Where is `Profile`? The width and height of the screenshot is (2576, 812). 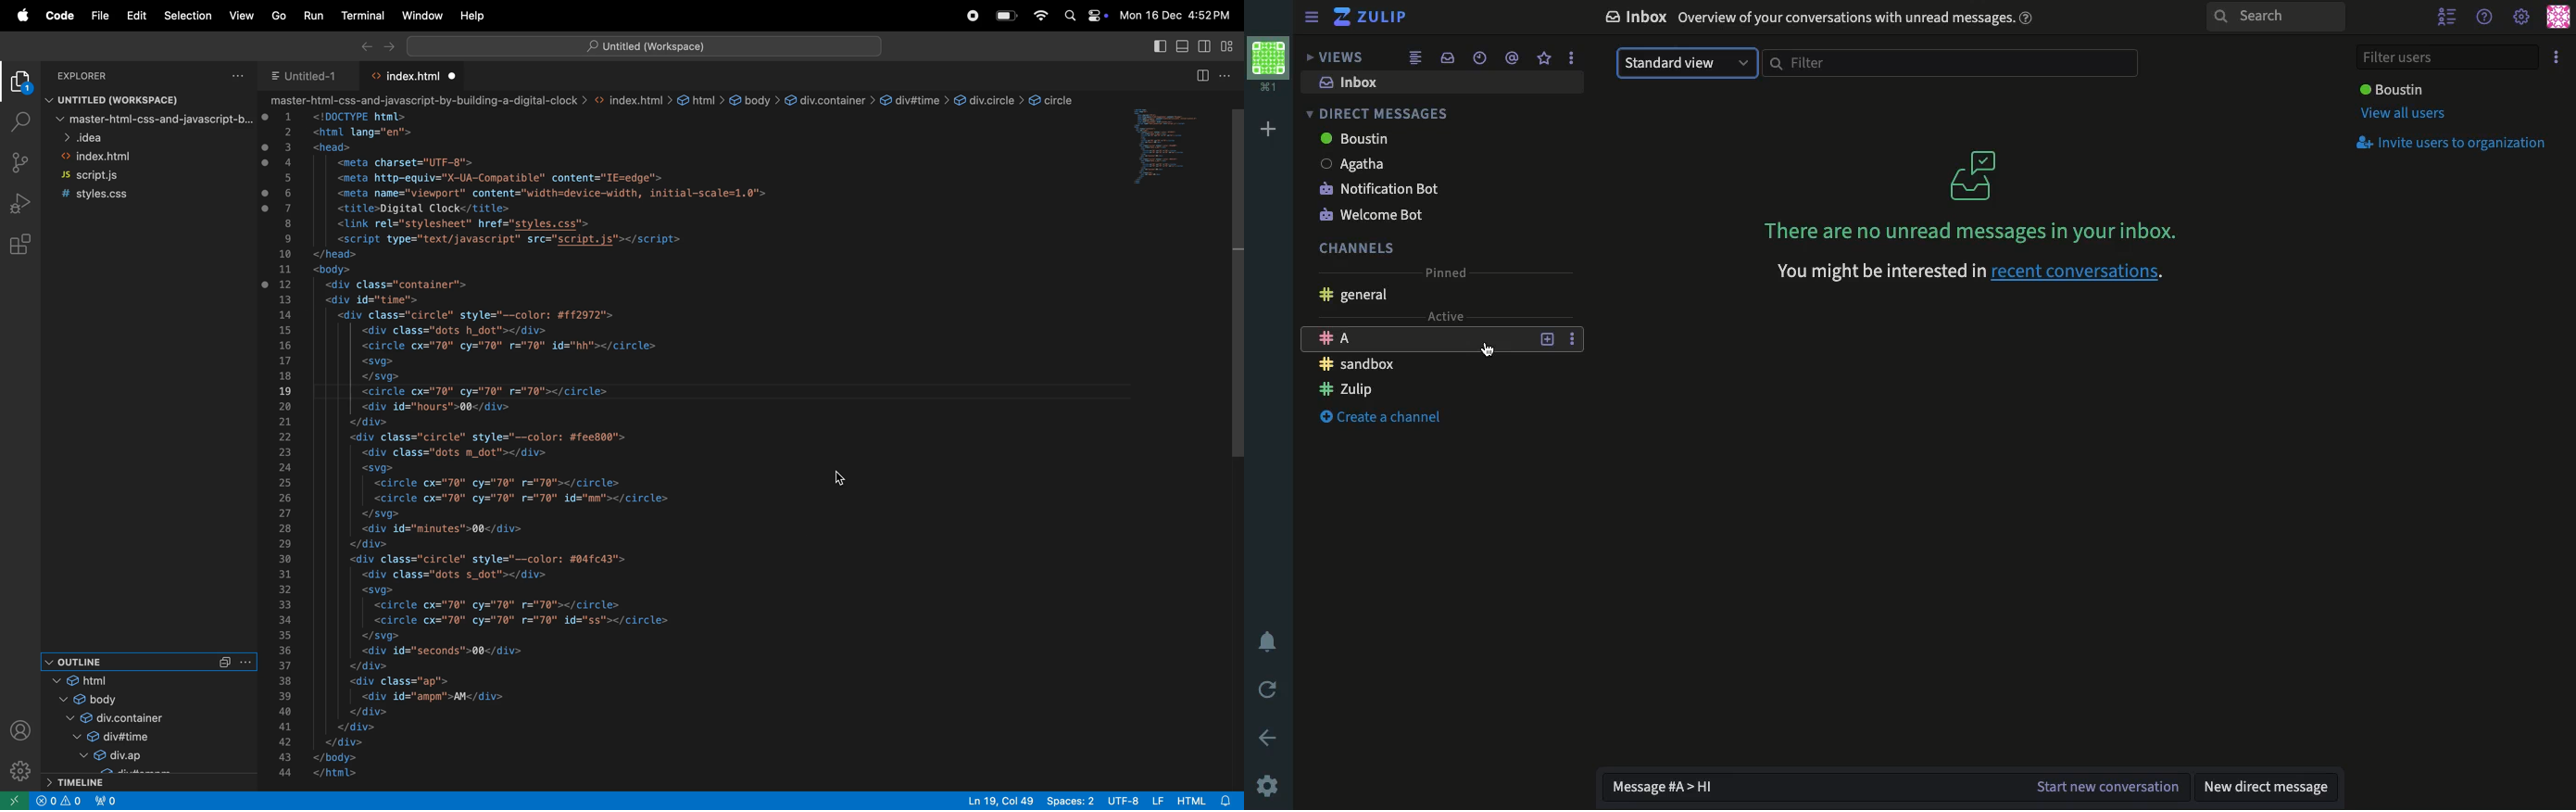
Profile is located at coordinates (1267, 62).